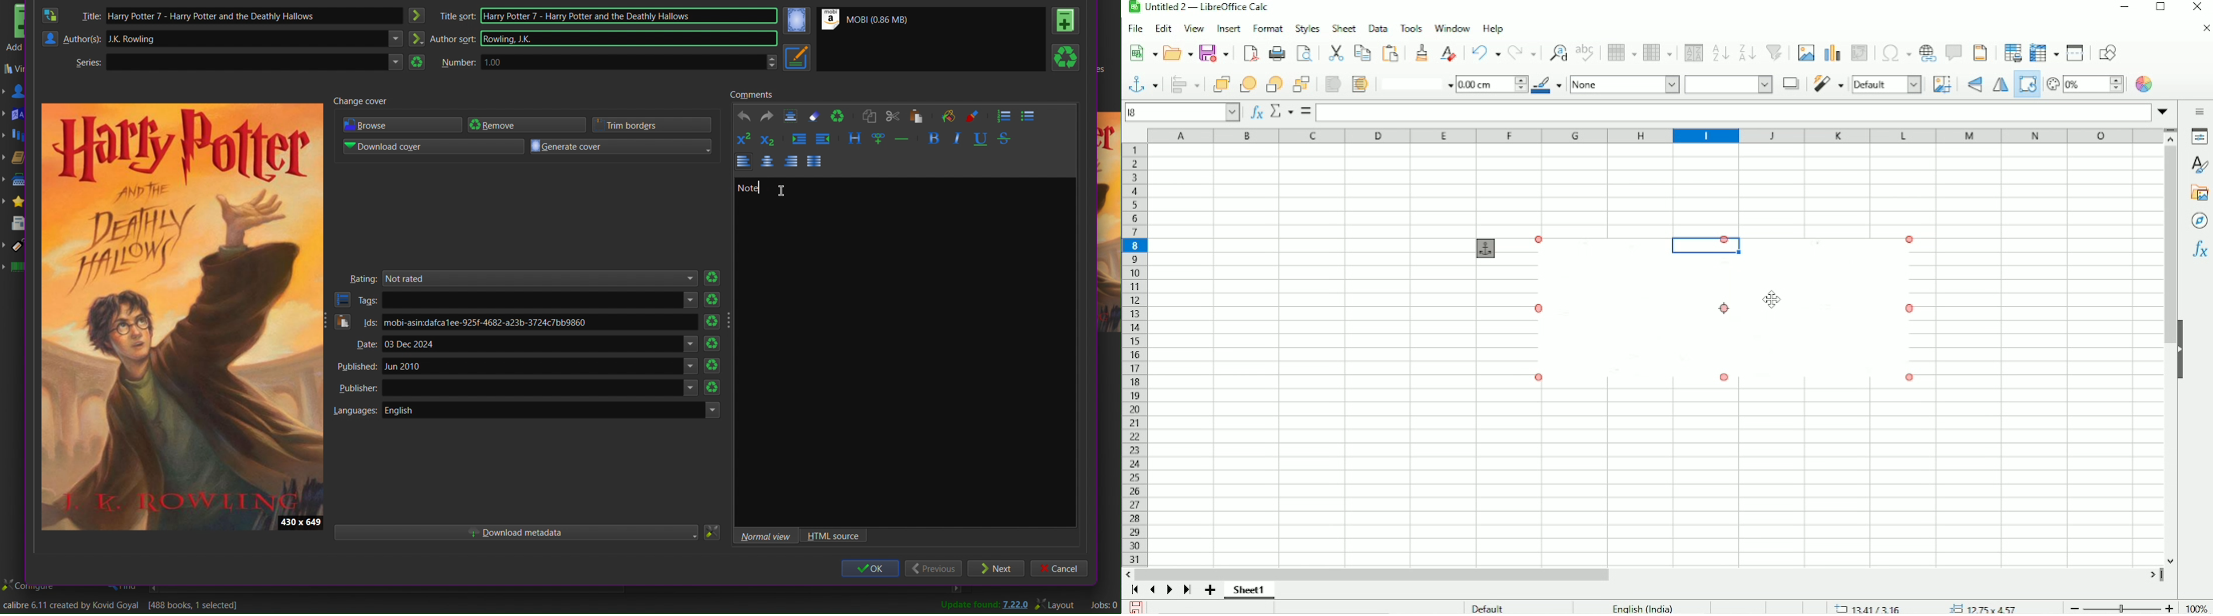 Image resolution: width=2240 pixels, height=616 pixels. I want to click on Sort descending, so click(1747, 52).